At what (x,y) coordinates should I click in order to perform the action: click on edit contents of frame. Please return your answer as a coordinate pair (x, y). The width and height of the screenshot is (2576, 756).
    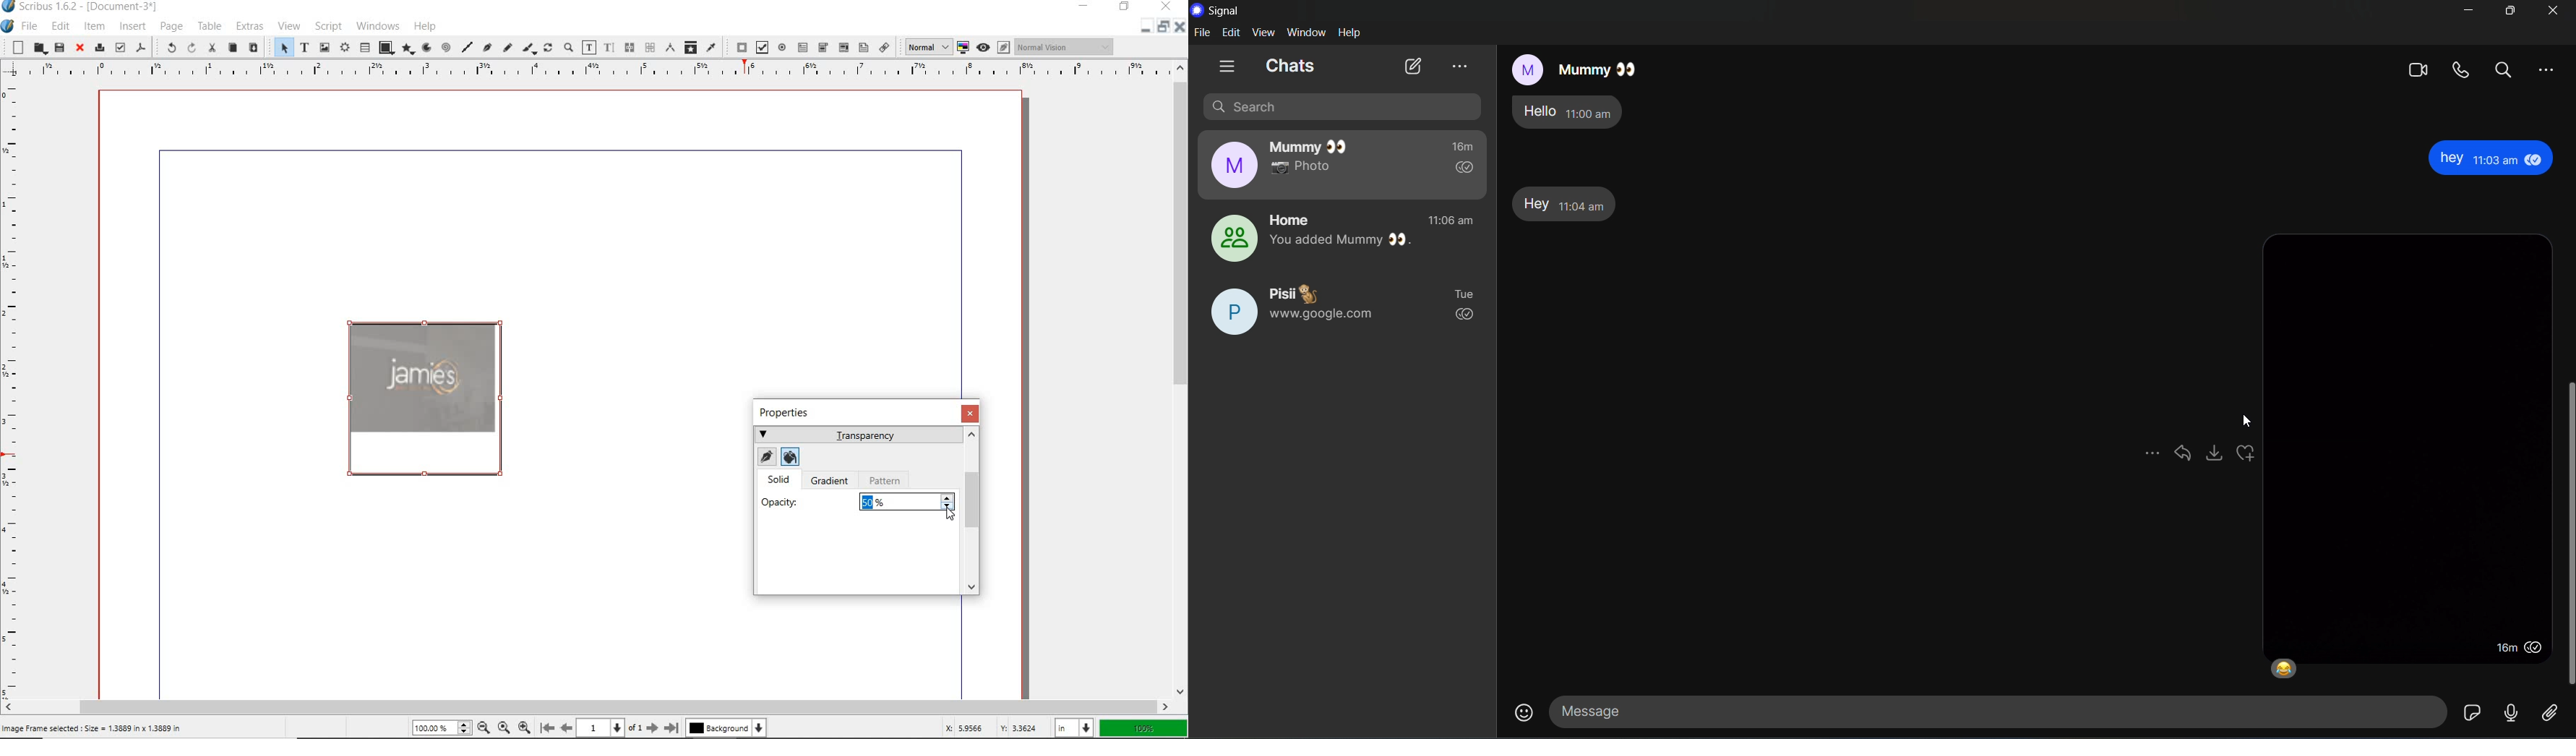
    Looking at the image, I should click on (589, 47).